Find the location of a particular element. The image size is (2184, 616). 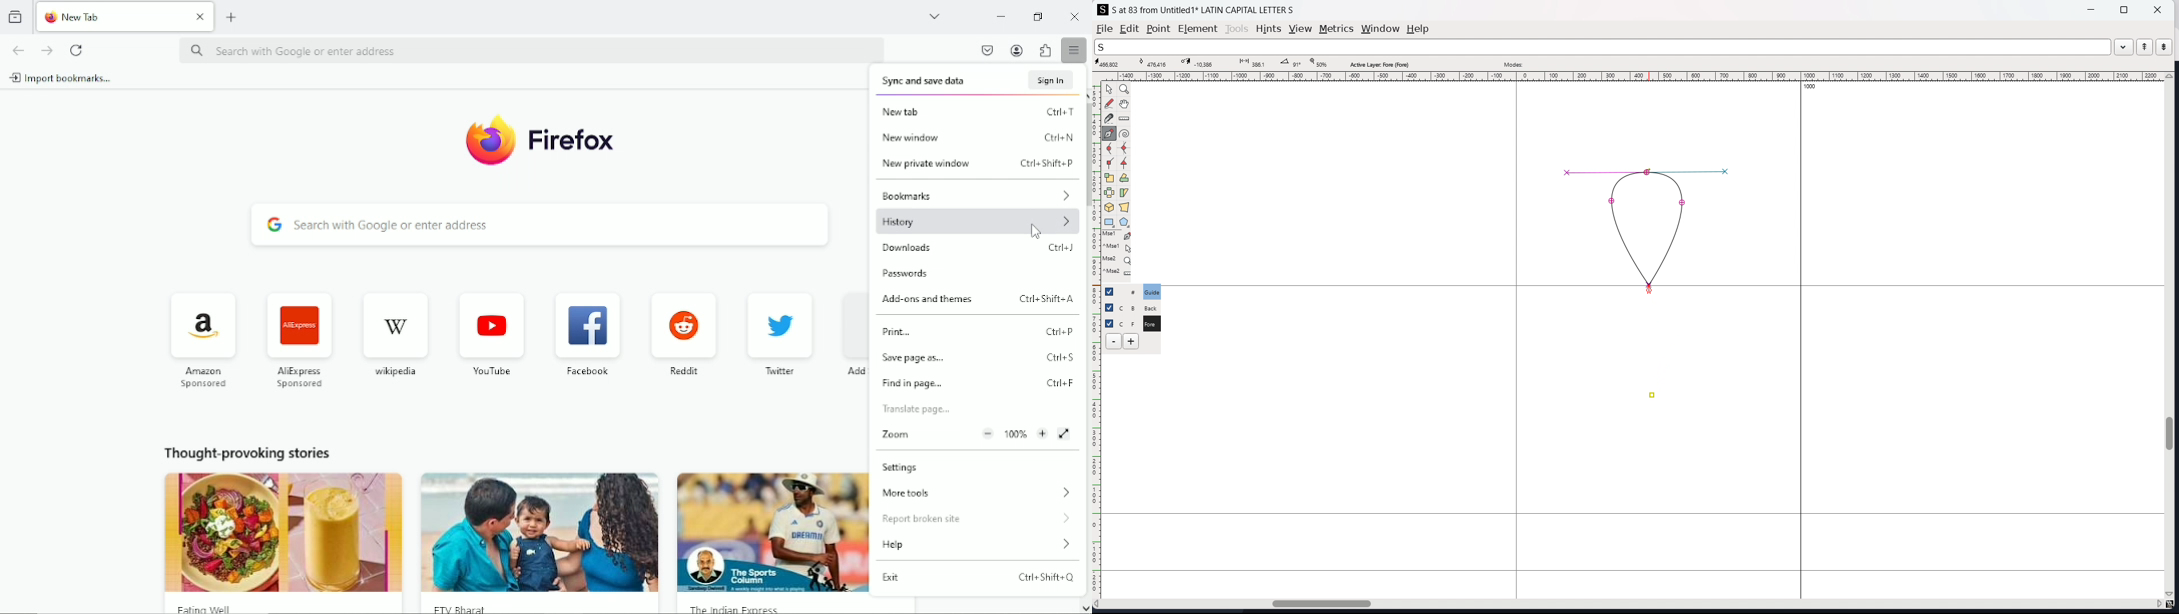

import bookmarks is located at coordinates (67, 79).